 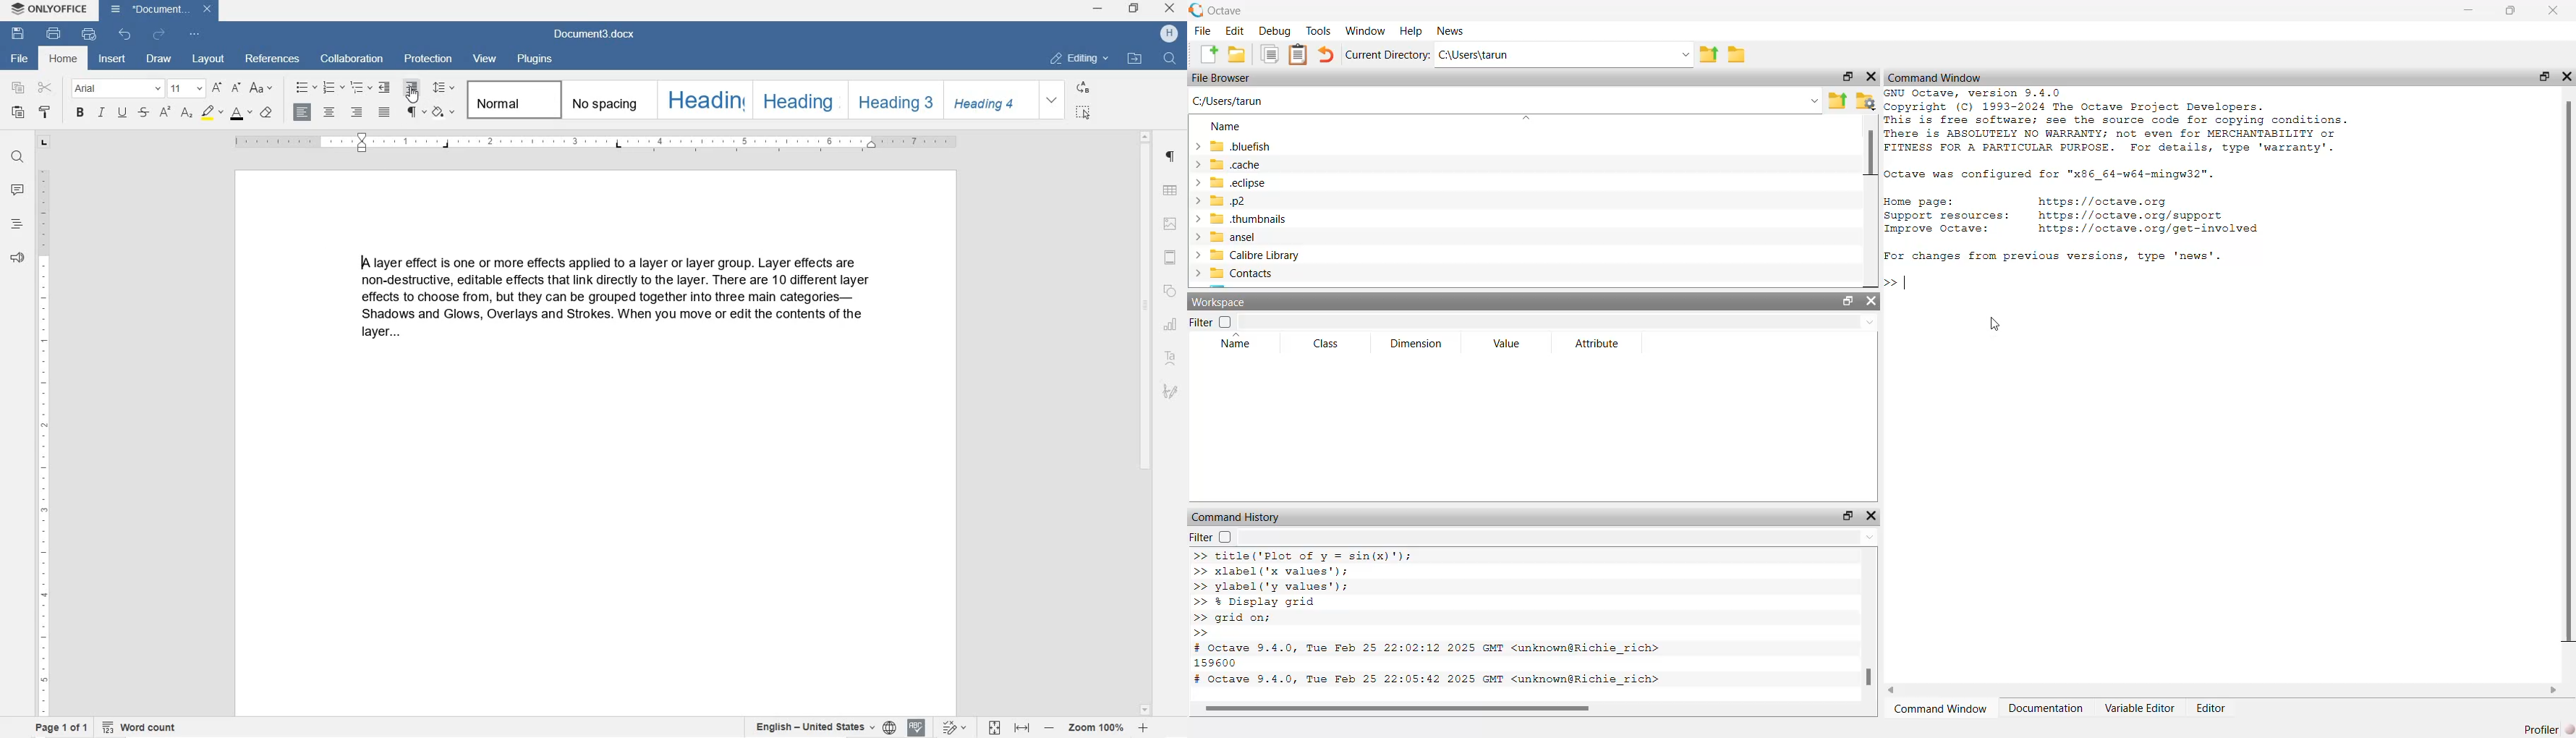 What do you see at coordinates (1173, 324) in the screenshot?
I see `CHART` at bounding box center [1173, 324].